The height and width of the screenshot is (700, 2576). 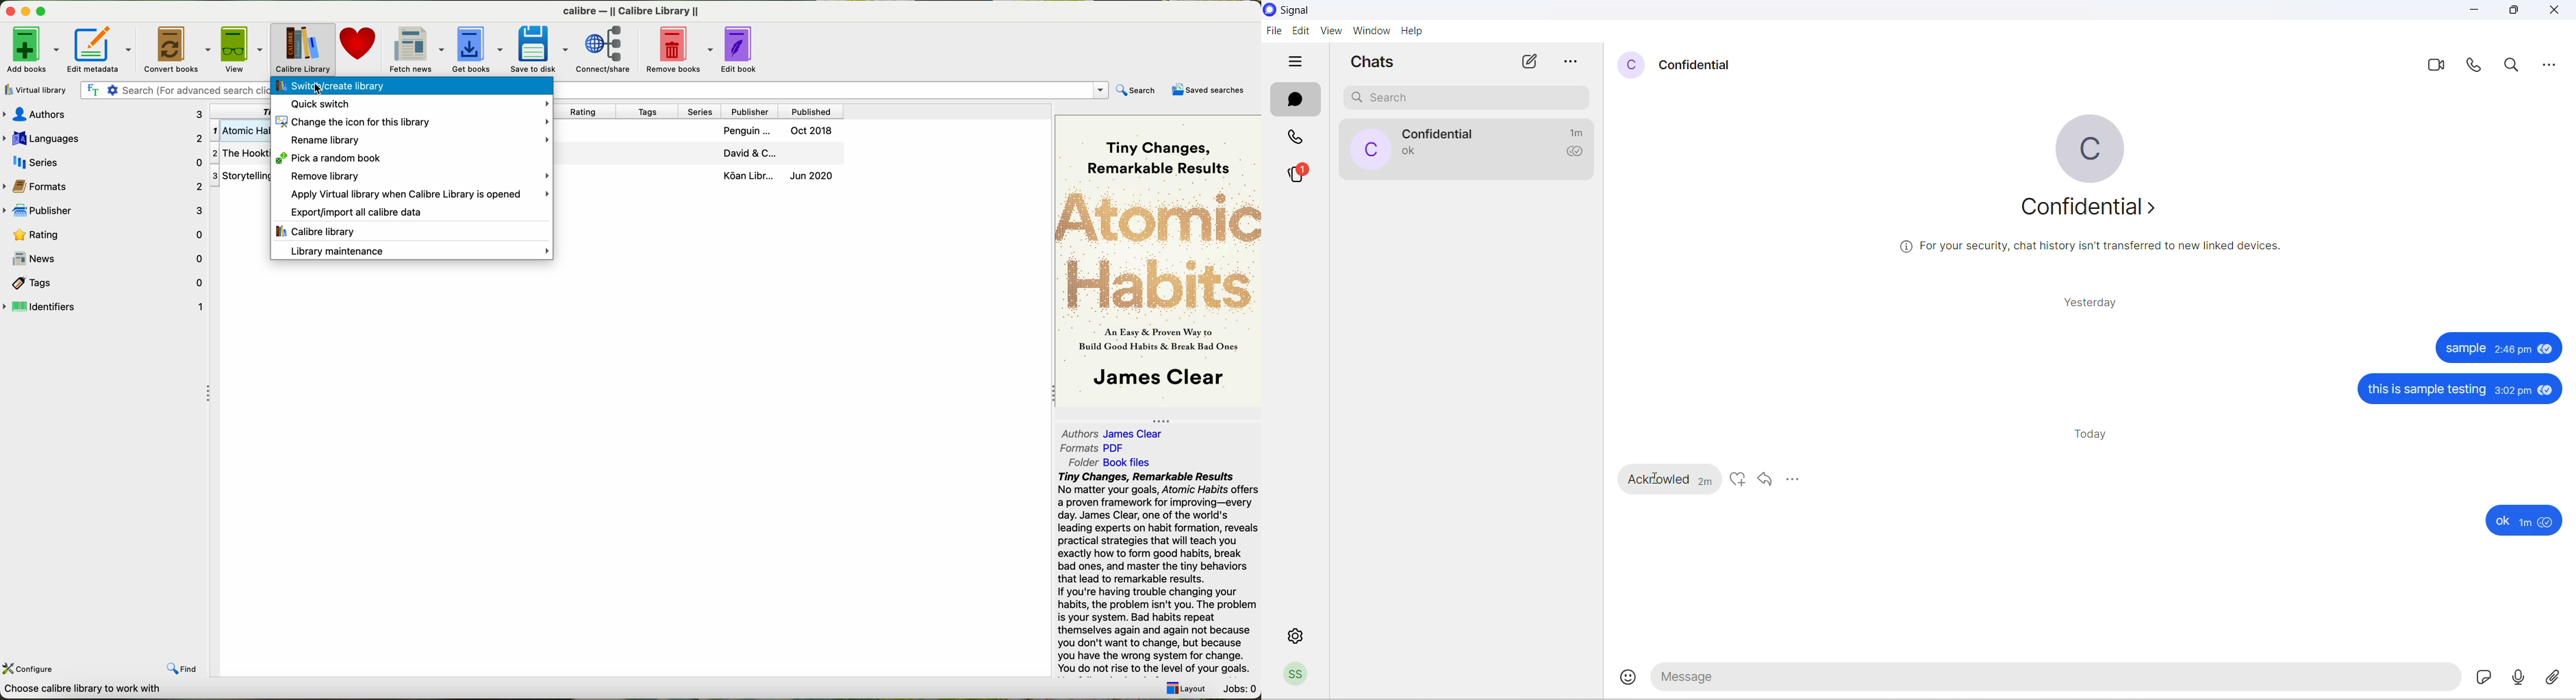 What do you see at coordinates (832, 89) in the screenshot?
I see `drop down` at bounding box center [832, 89].